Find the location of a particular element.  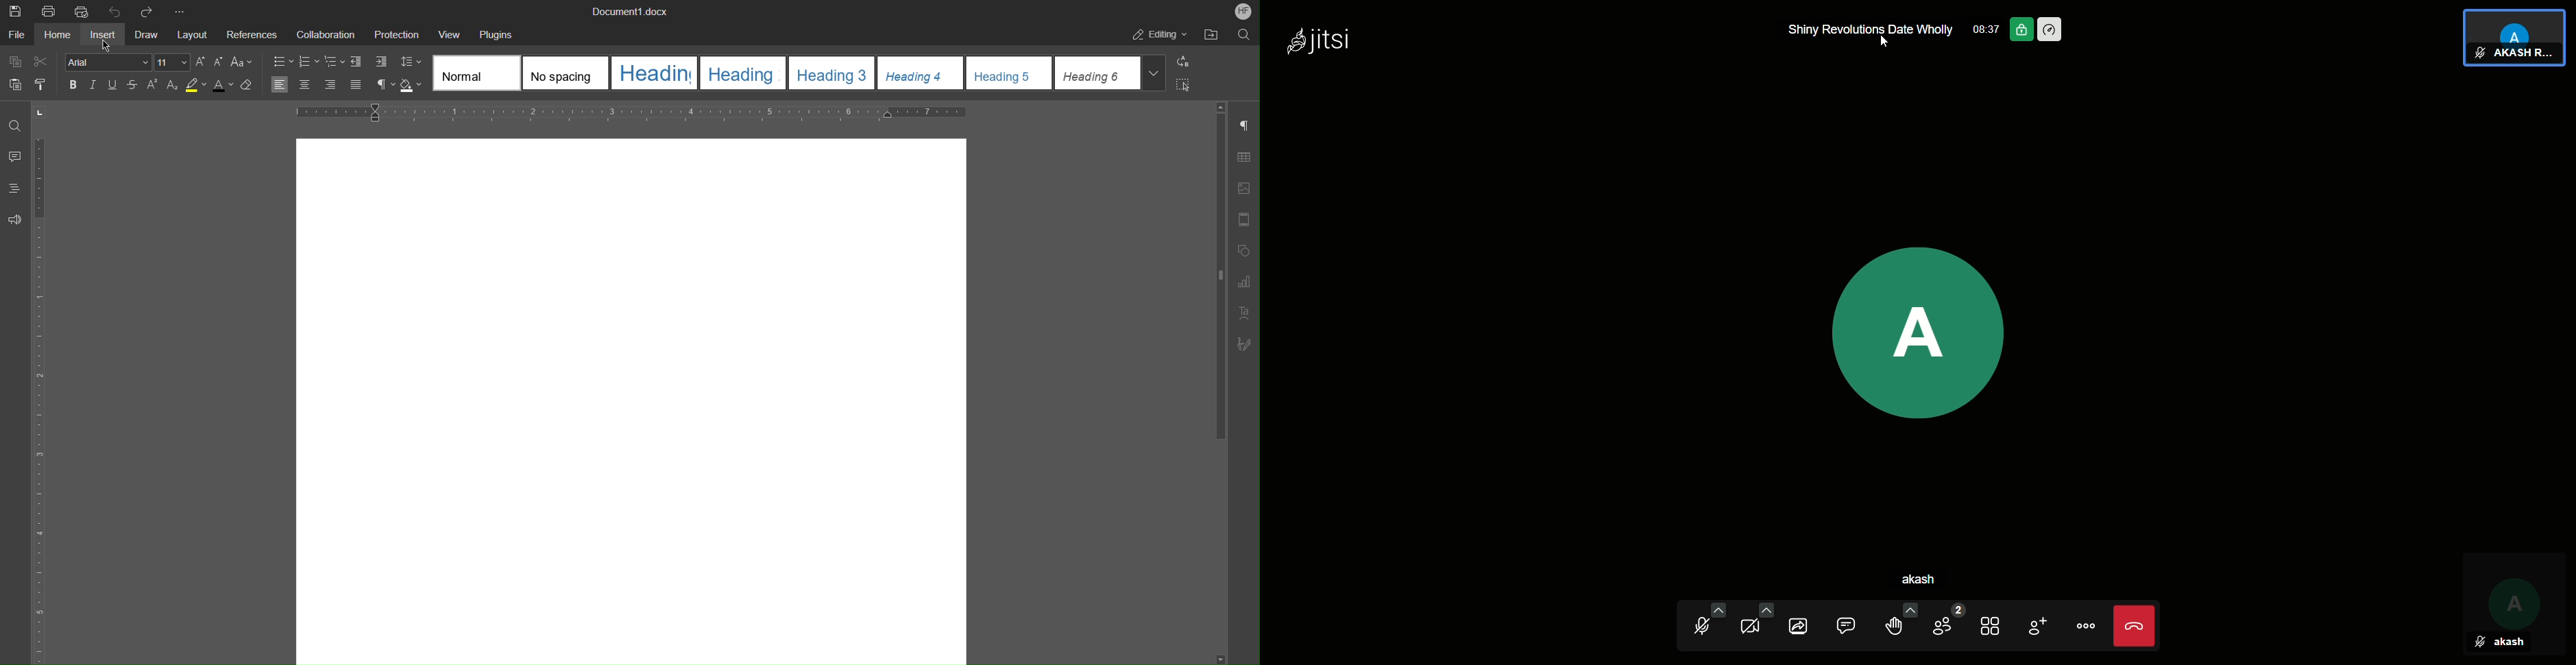

participants is located at coordinates (1945, 623).